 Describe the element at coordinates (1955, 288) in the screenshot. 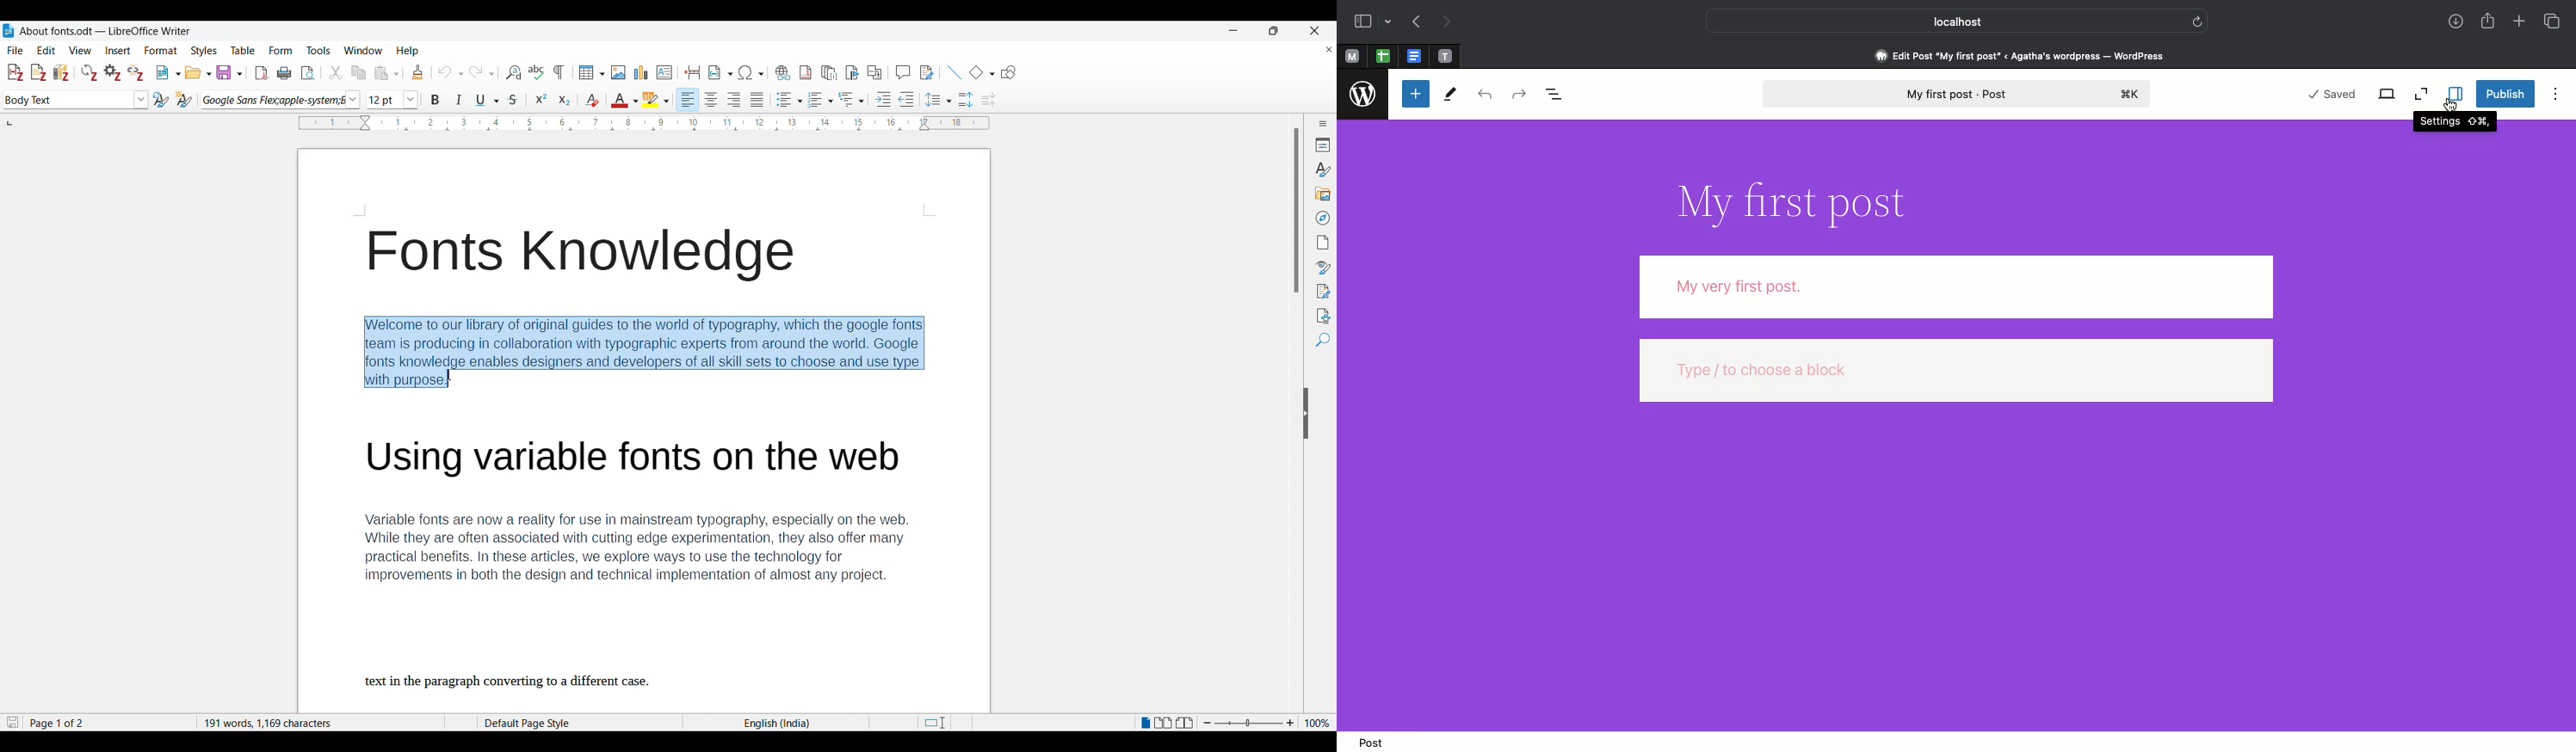

I see `Body` at that location.